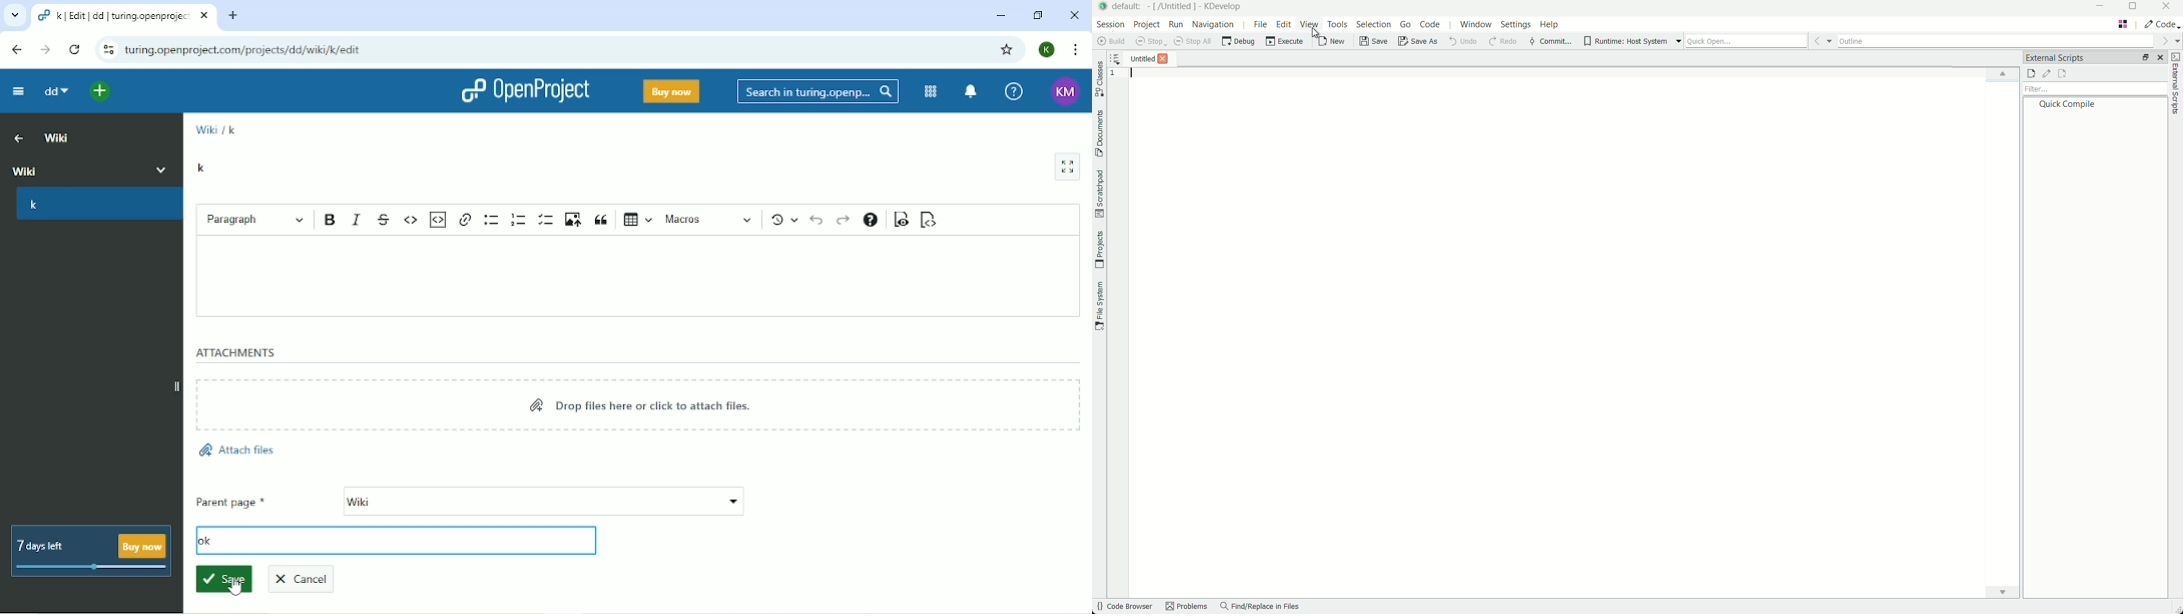 The image size is (2184, 616). Describe the element at coordinates (223, 580) in the screenshot. I see `Save` at that location.